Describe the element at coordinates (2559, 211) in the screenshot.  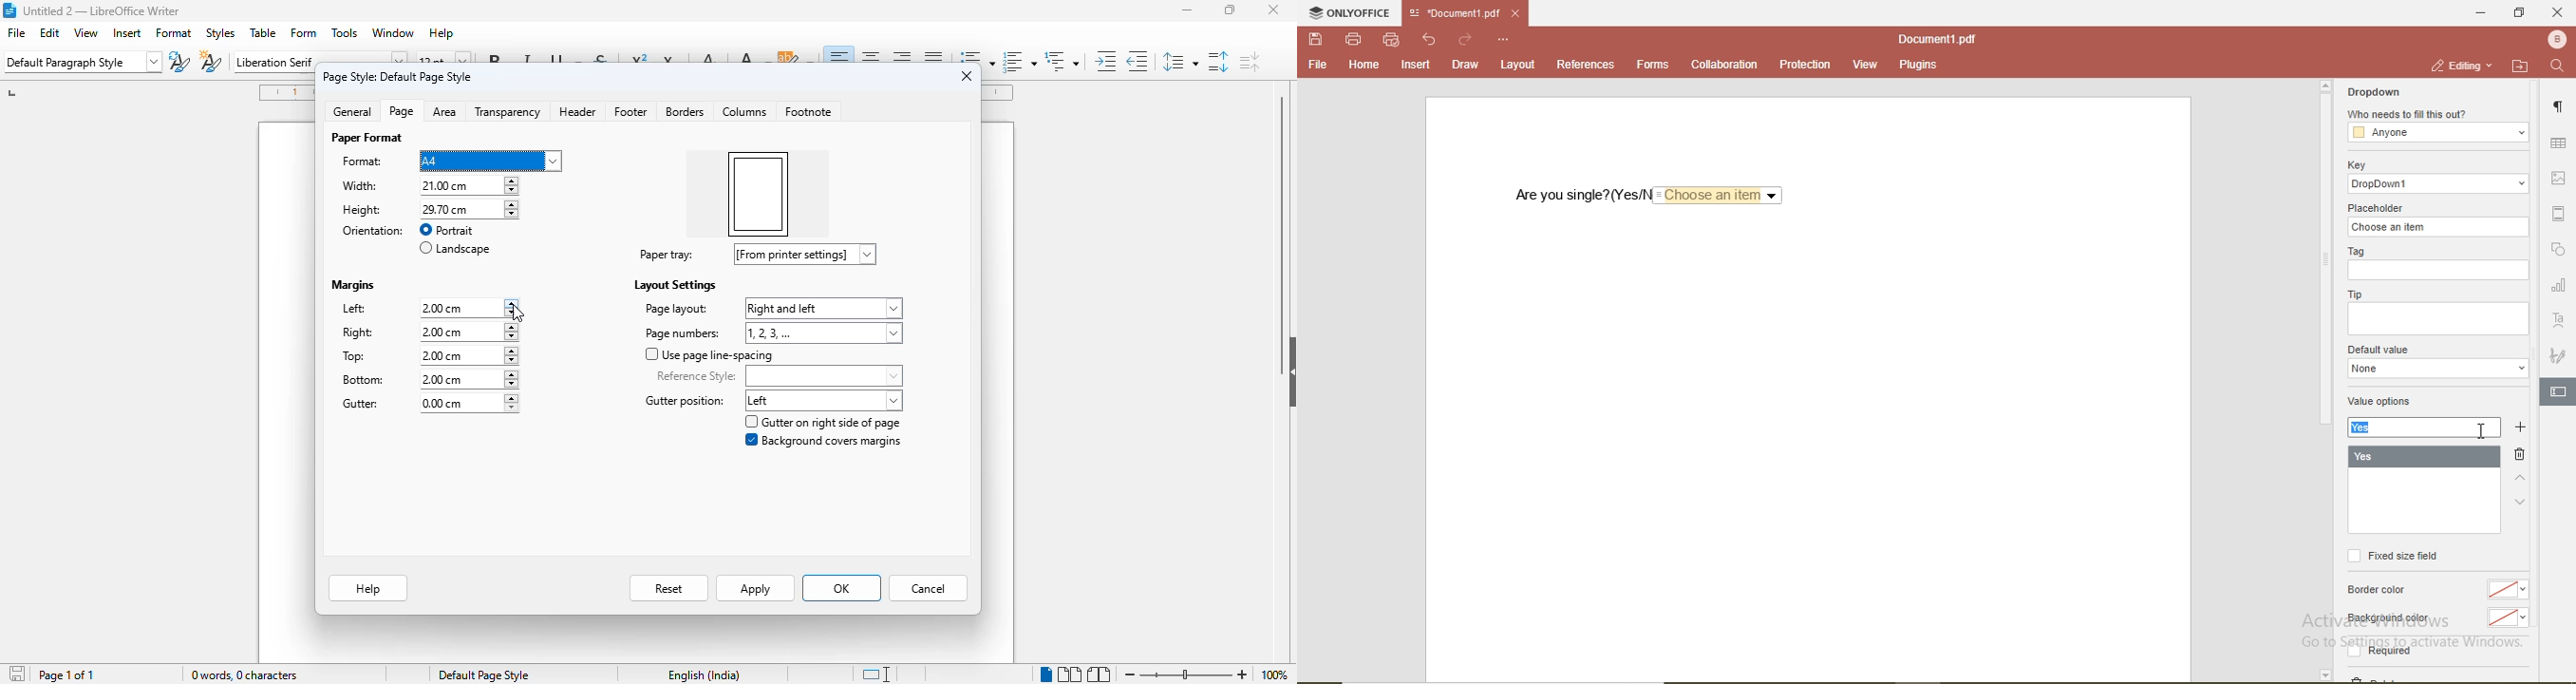
I see `margin` at that location.